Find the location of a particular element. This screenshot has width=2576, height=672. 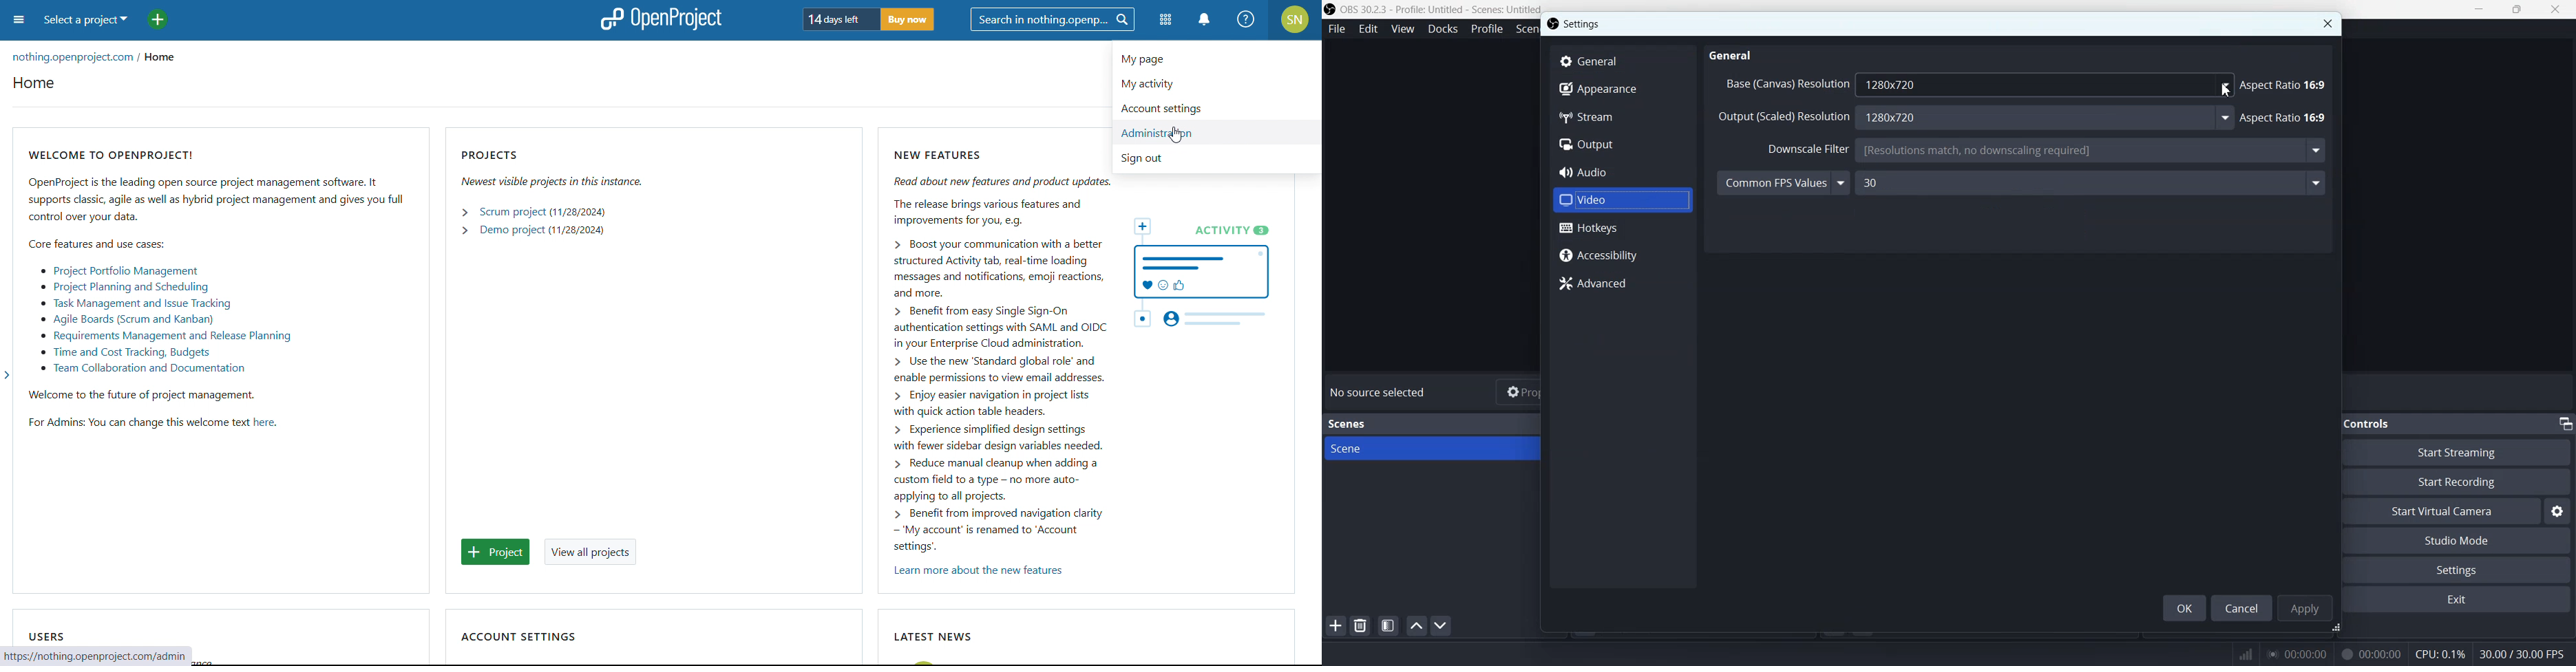

Appearance is located at coordinates (1622, 91).